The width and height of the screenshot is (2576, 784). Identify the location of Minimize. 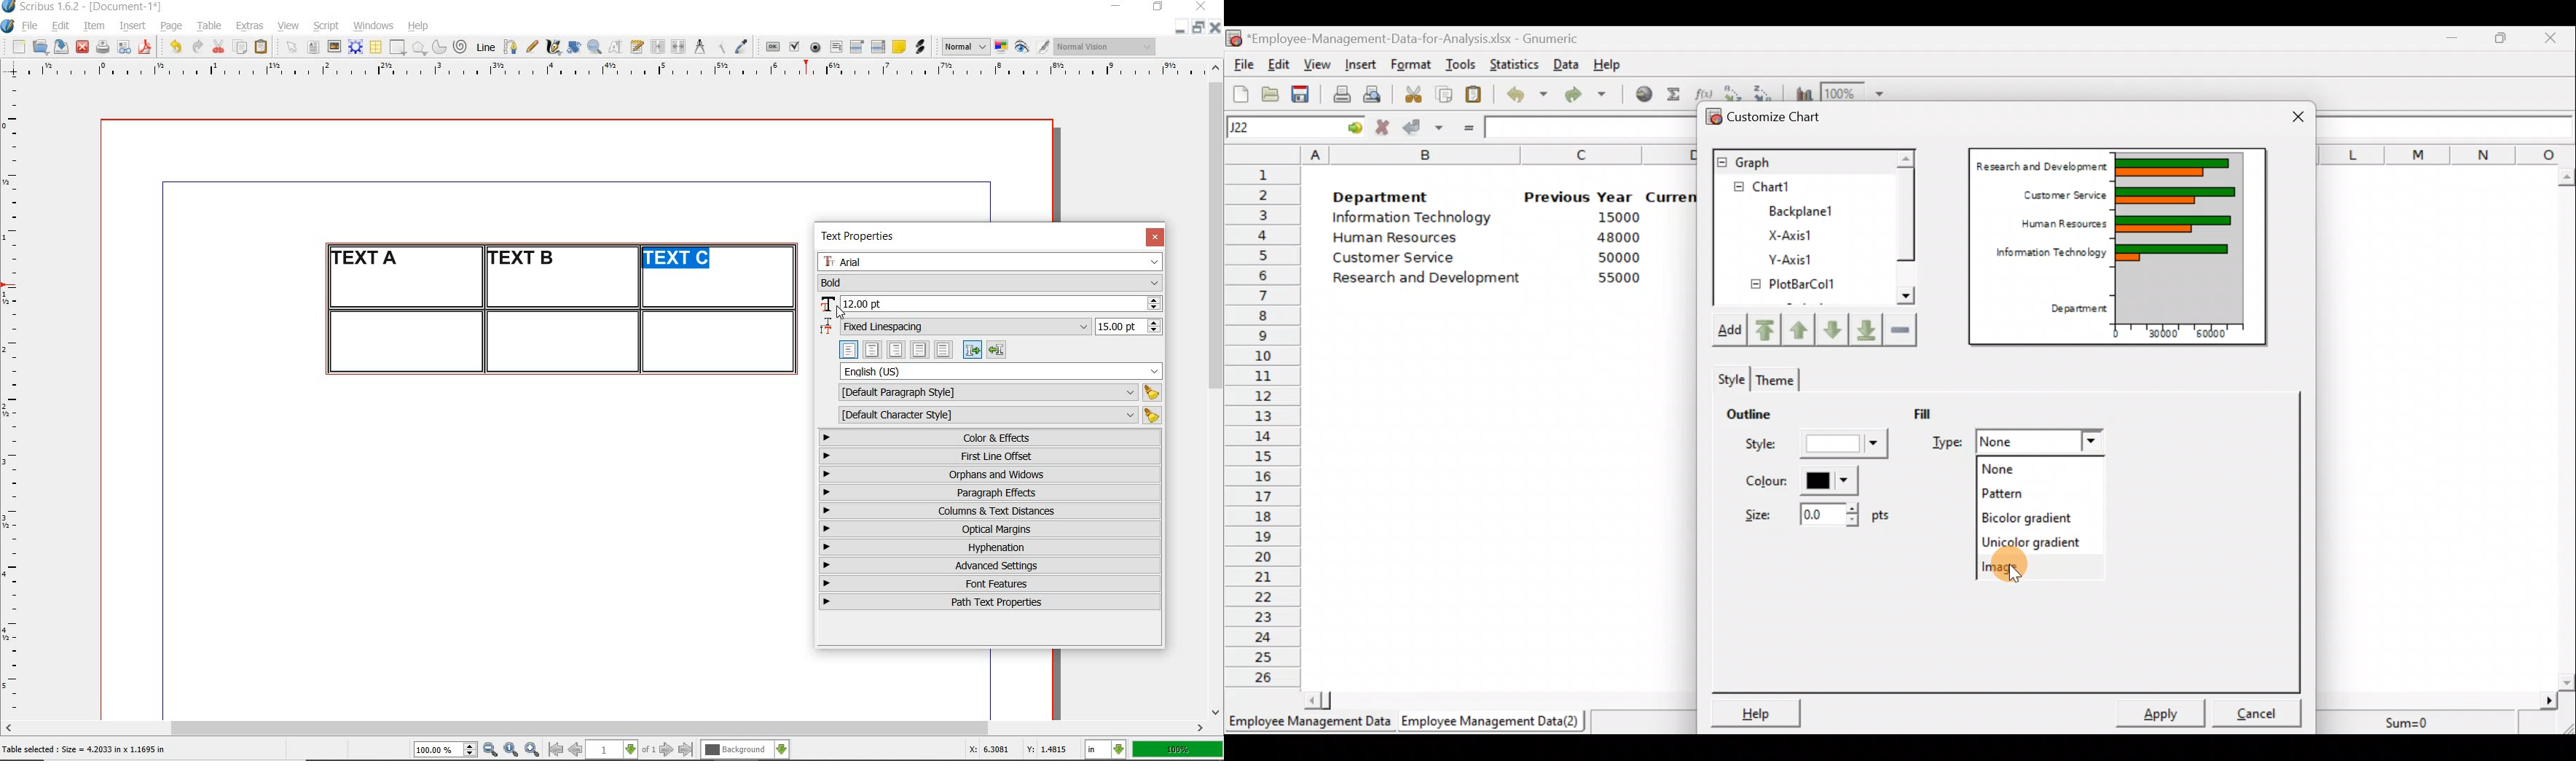
(2452, 37).